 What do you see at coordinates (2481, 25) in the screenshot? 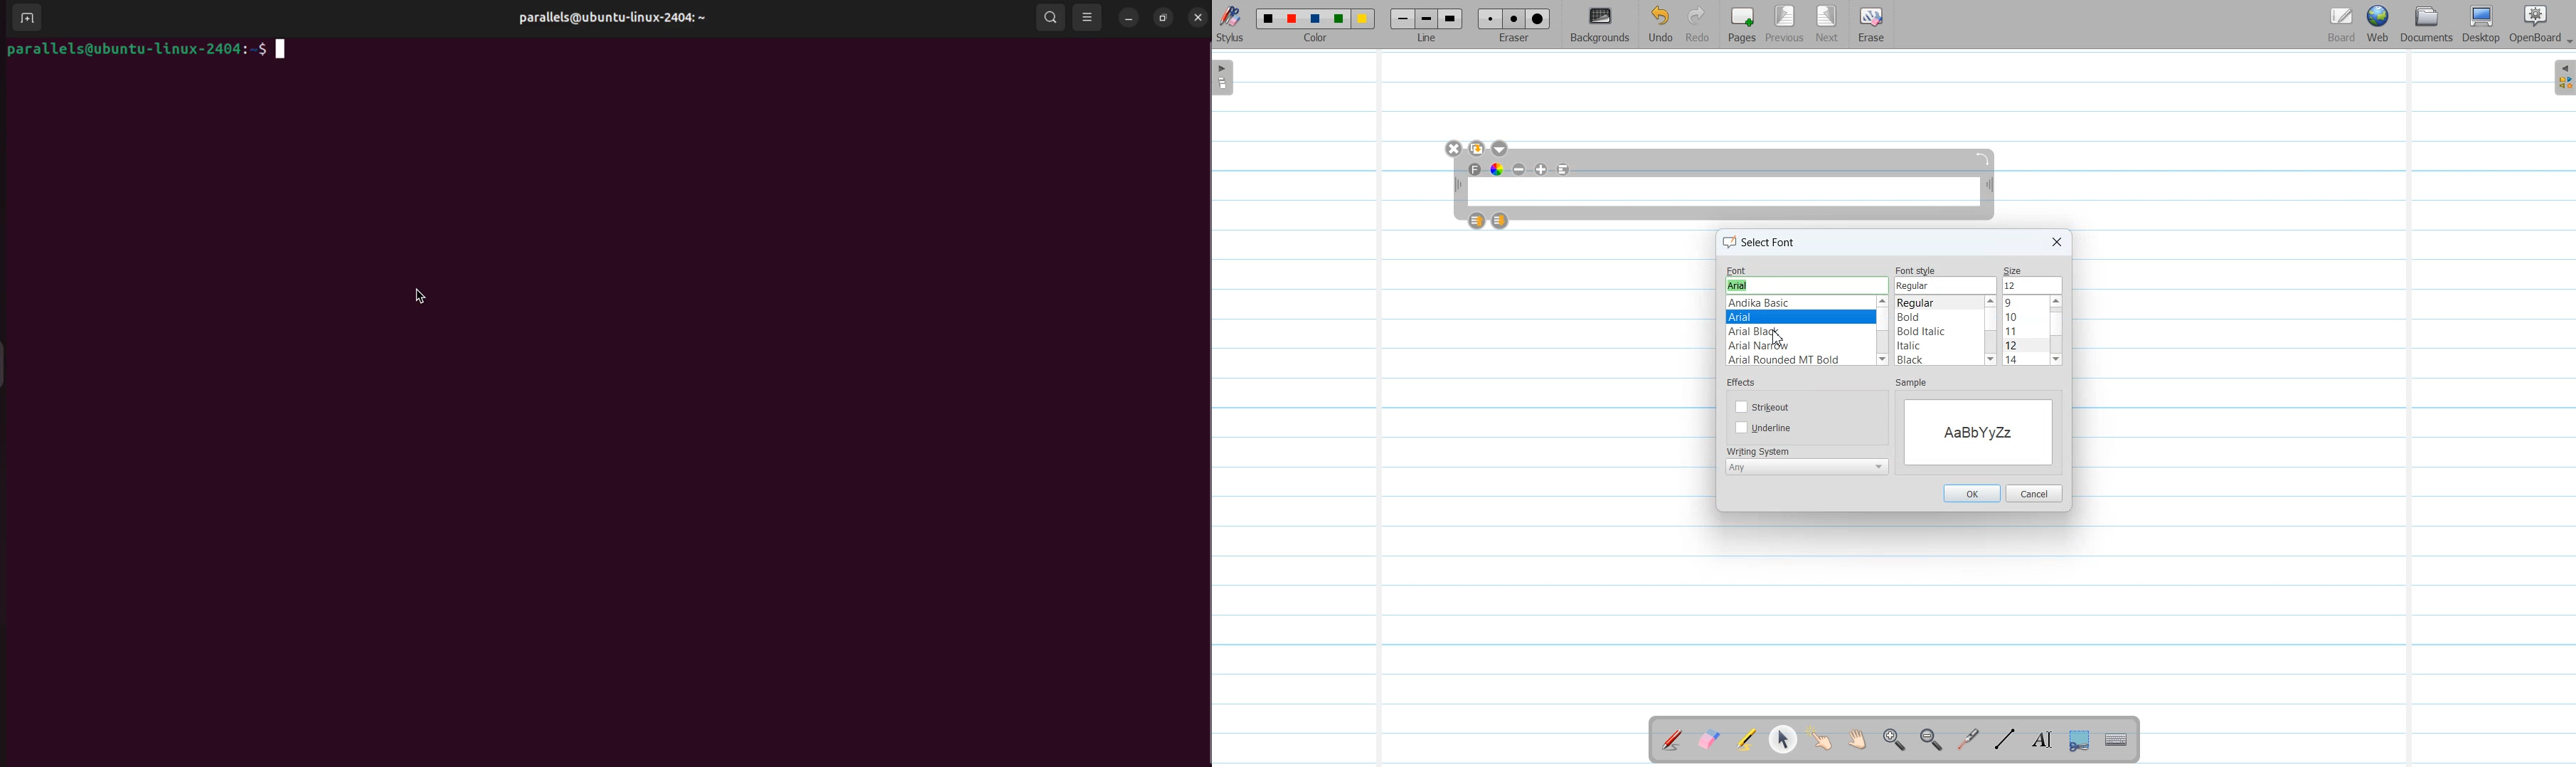
I see `Desktop` at bounding box center [2481, 25].